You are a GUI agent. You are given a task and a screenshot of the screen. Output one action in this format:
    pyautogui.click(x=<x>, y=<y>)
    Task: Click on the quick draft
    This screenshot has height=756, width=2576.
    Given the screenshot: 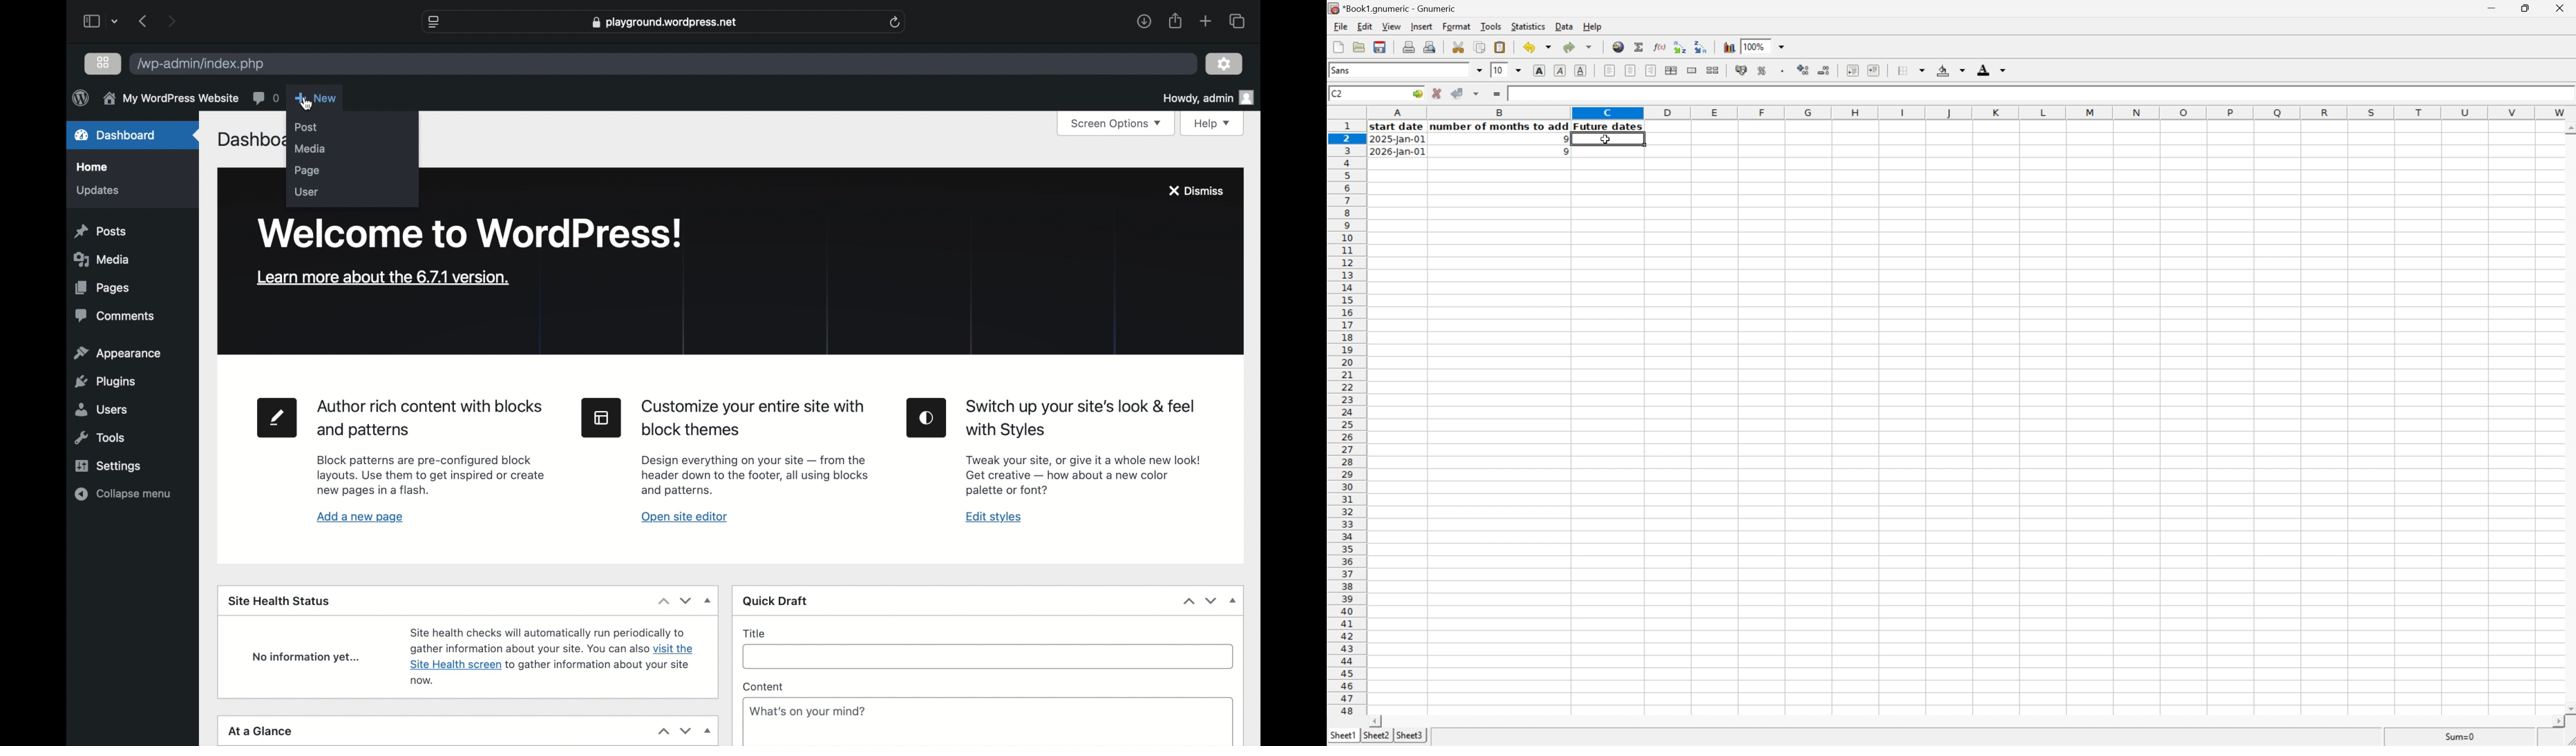 What is the action you would take?
    pyautogui.click(x=777, y=602)
    